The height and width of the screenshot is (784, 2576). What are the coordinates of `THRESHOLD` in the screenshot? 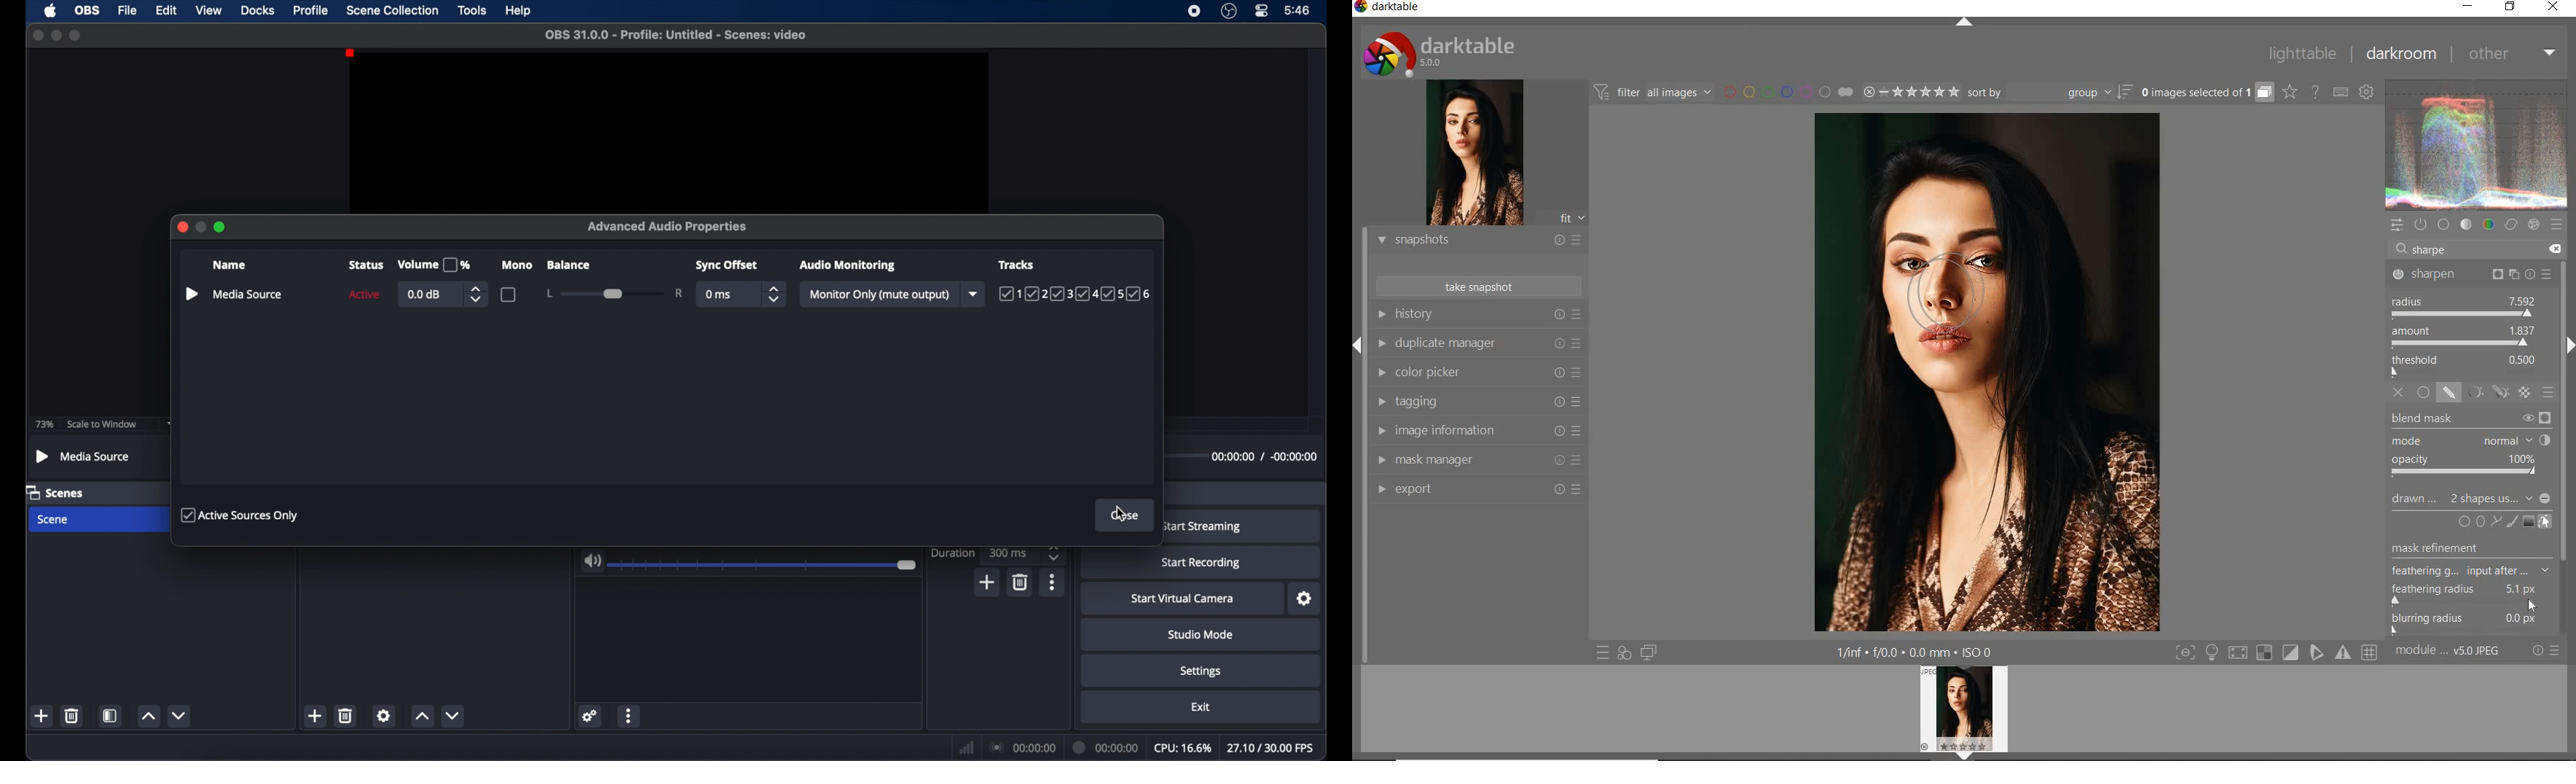 It's located at (2465, 364).